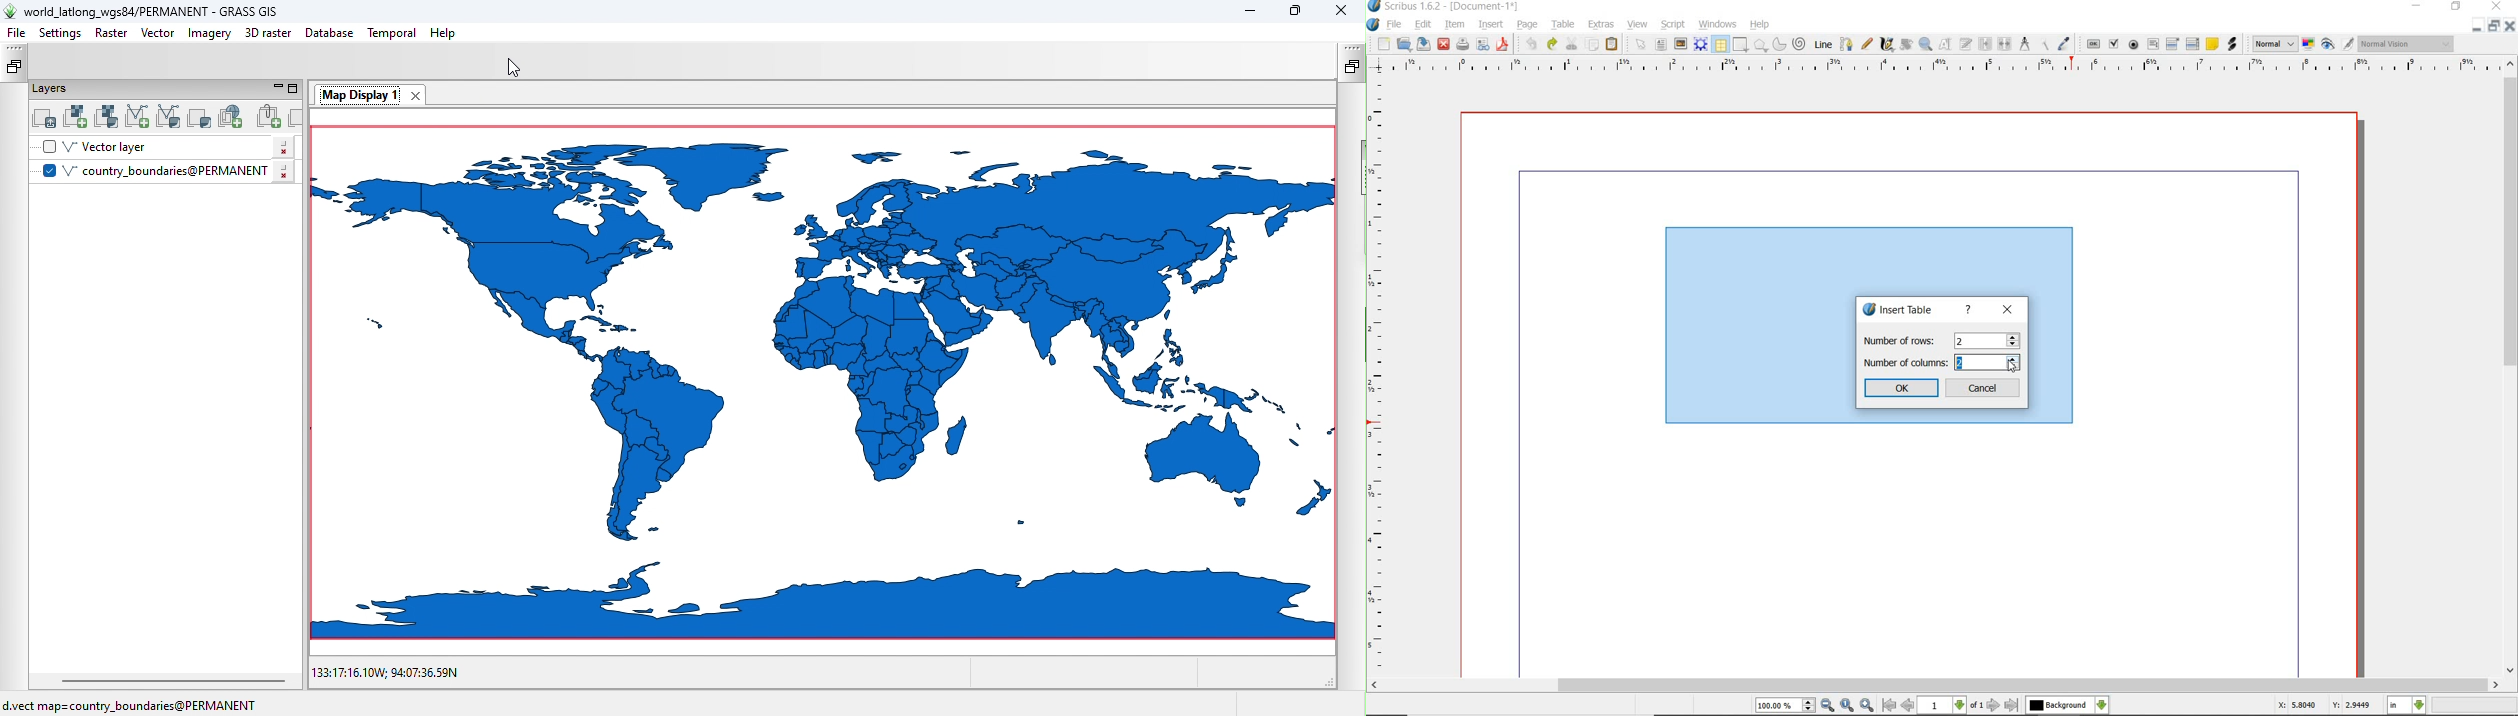 Image resolution: width=2520 pixels, height=728 pixels. I want to click on measurements, so click(2025, 44).